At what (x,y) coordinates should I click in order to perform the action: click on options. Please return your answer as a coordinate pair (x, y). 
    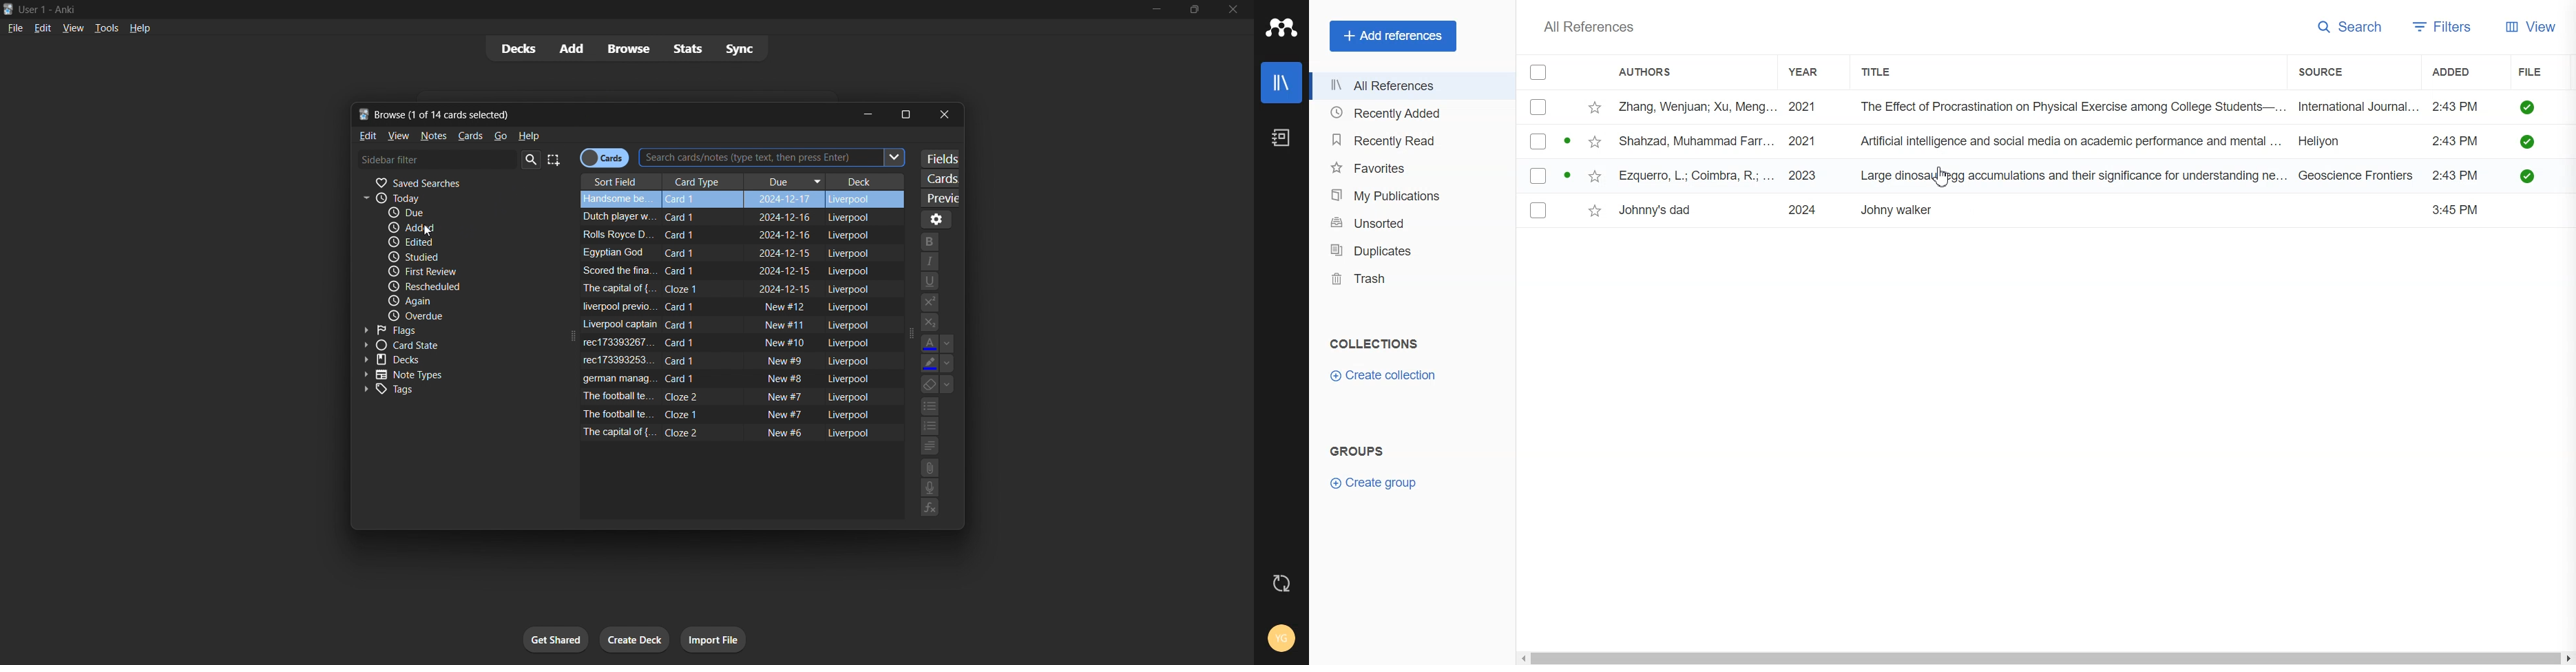
    Looking at the image, I should click on (937, 219).